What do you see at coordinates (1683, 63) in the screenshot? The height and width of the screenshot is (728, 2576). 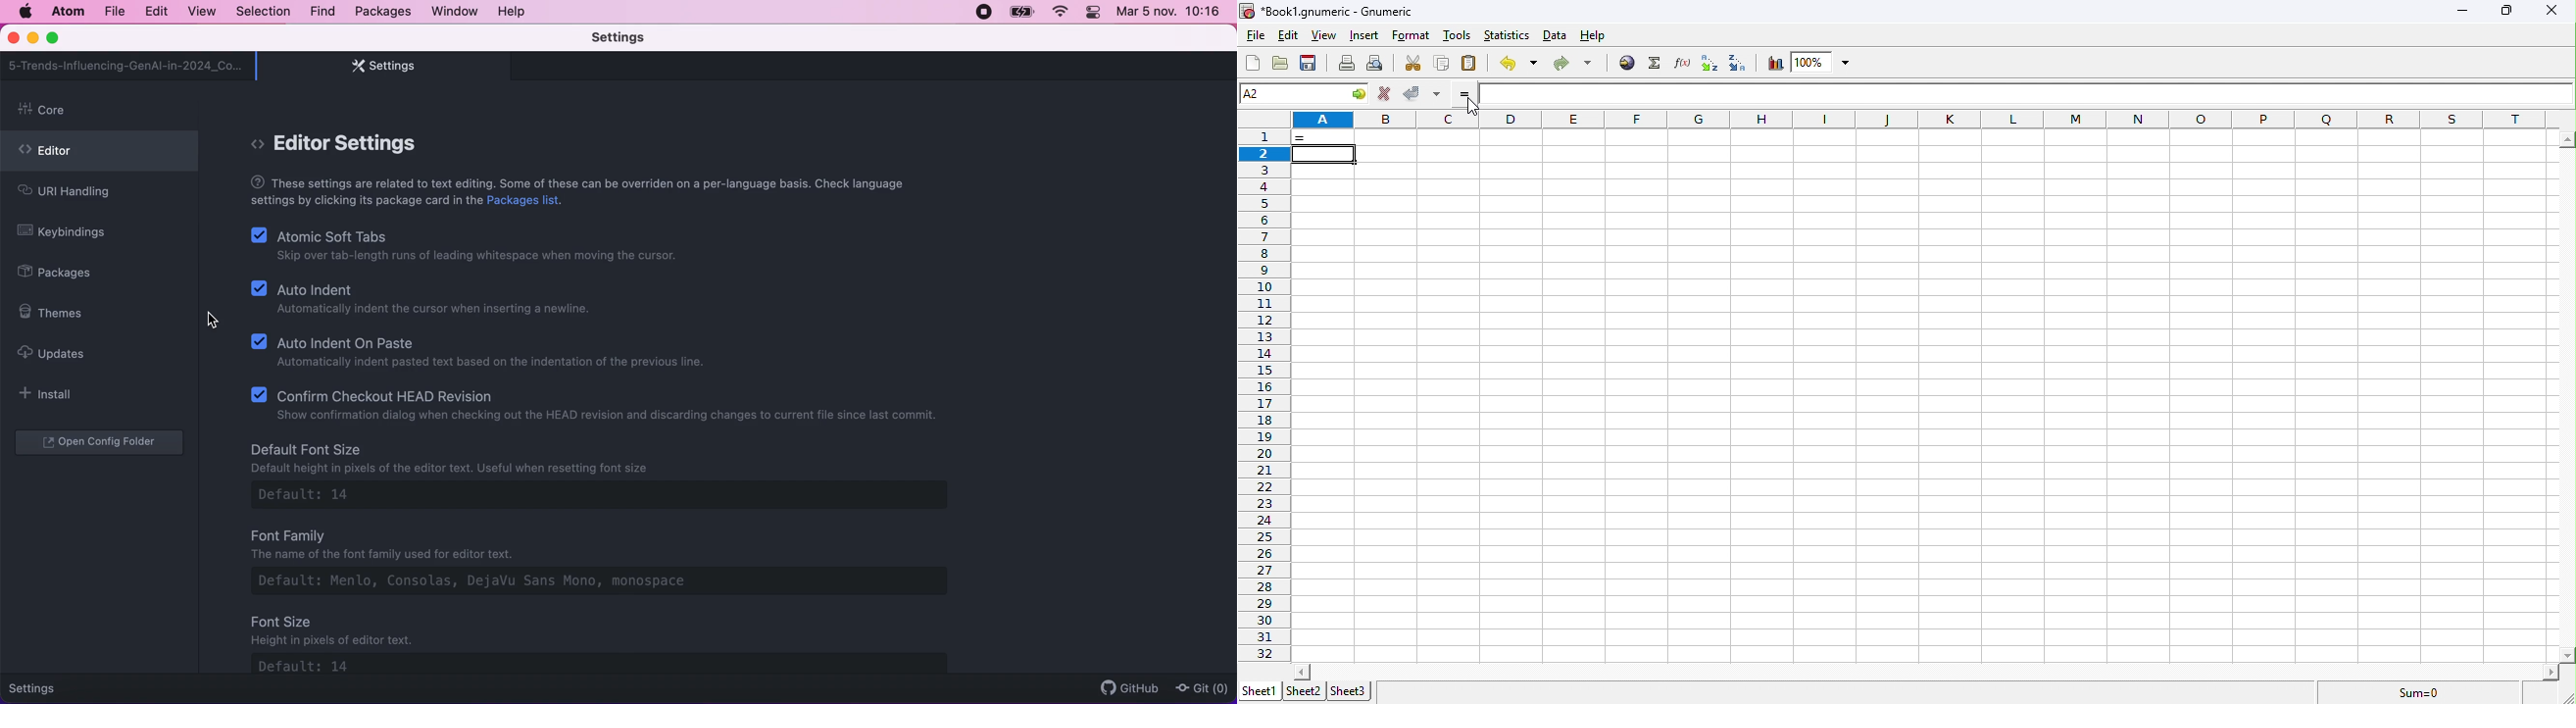 I see `function wizard` at bounding box center [1683, 63].